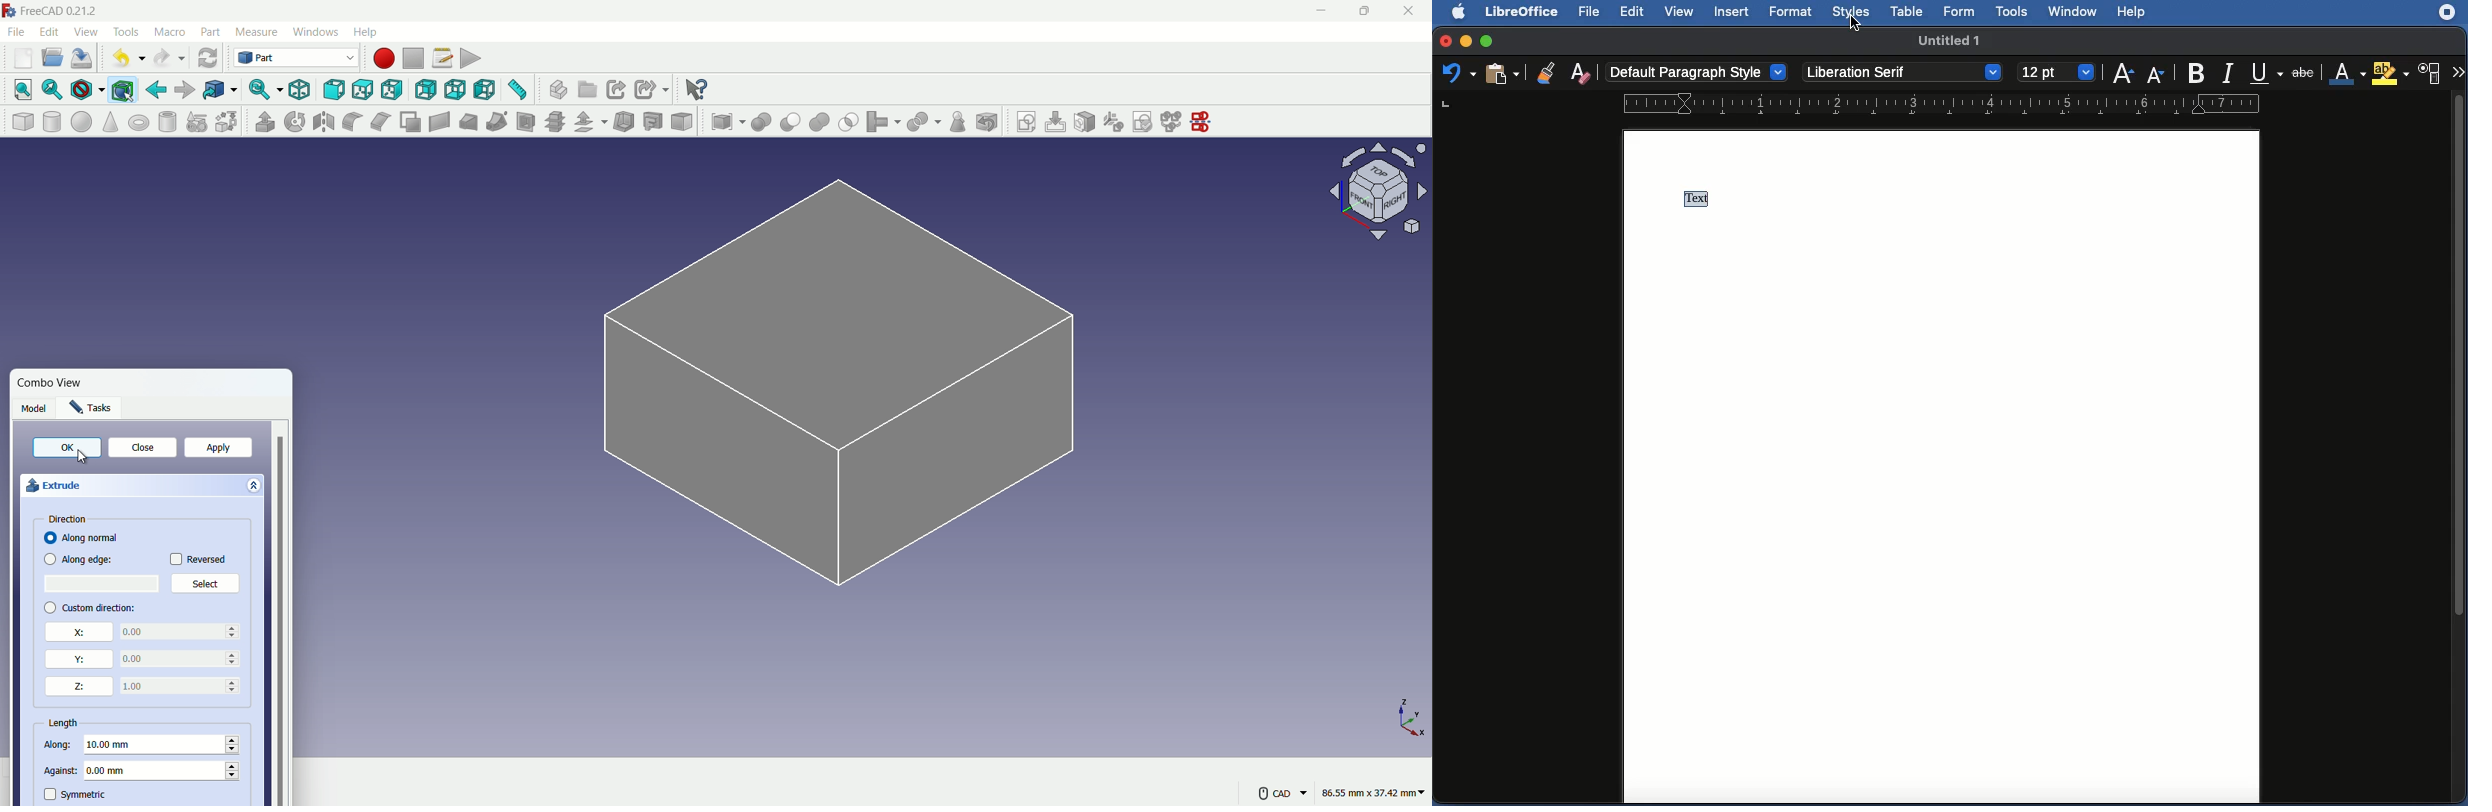 Image resolution: width=2492 pixels, height=812 pixels. What do you see at coordinates (837, 394) in the screenshot?
I see `sketch` at bounding box center [837, 394].